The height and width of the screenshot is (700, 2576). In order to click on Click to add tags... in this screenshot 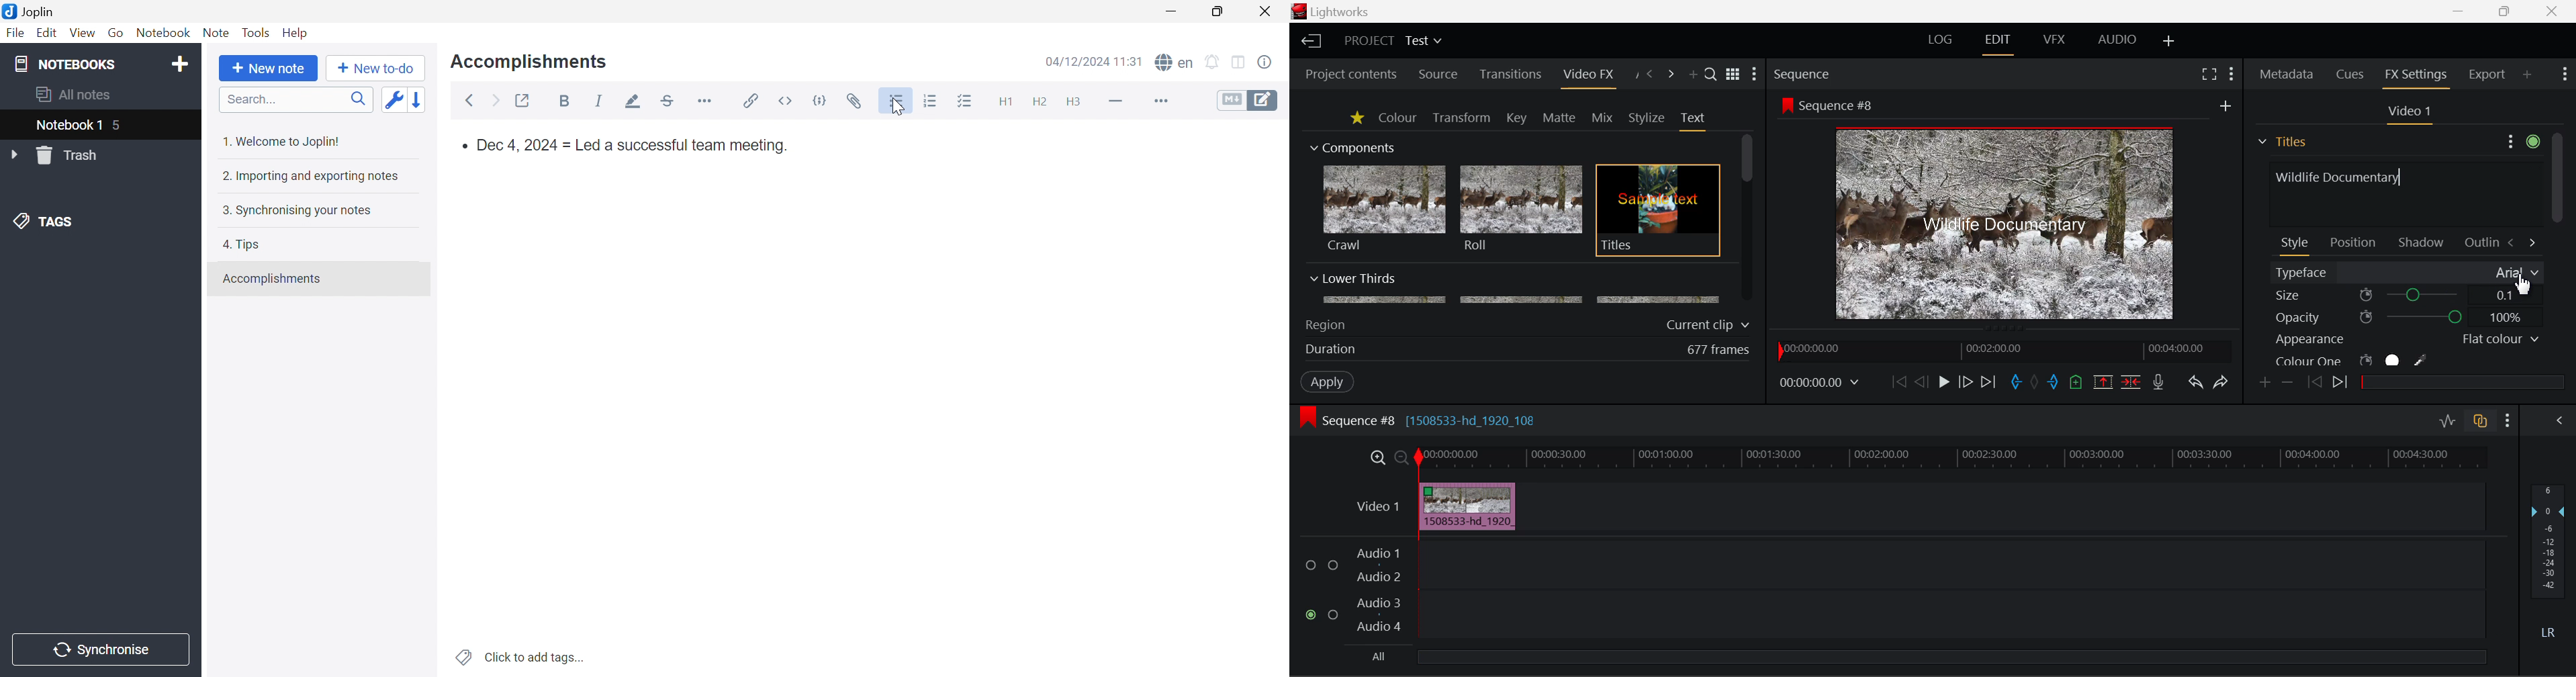, I will do `click(521, 657)`.